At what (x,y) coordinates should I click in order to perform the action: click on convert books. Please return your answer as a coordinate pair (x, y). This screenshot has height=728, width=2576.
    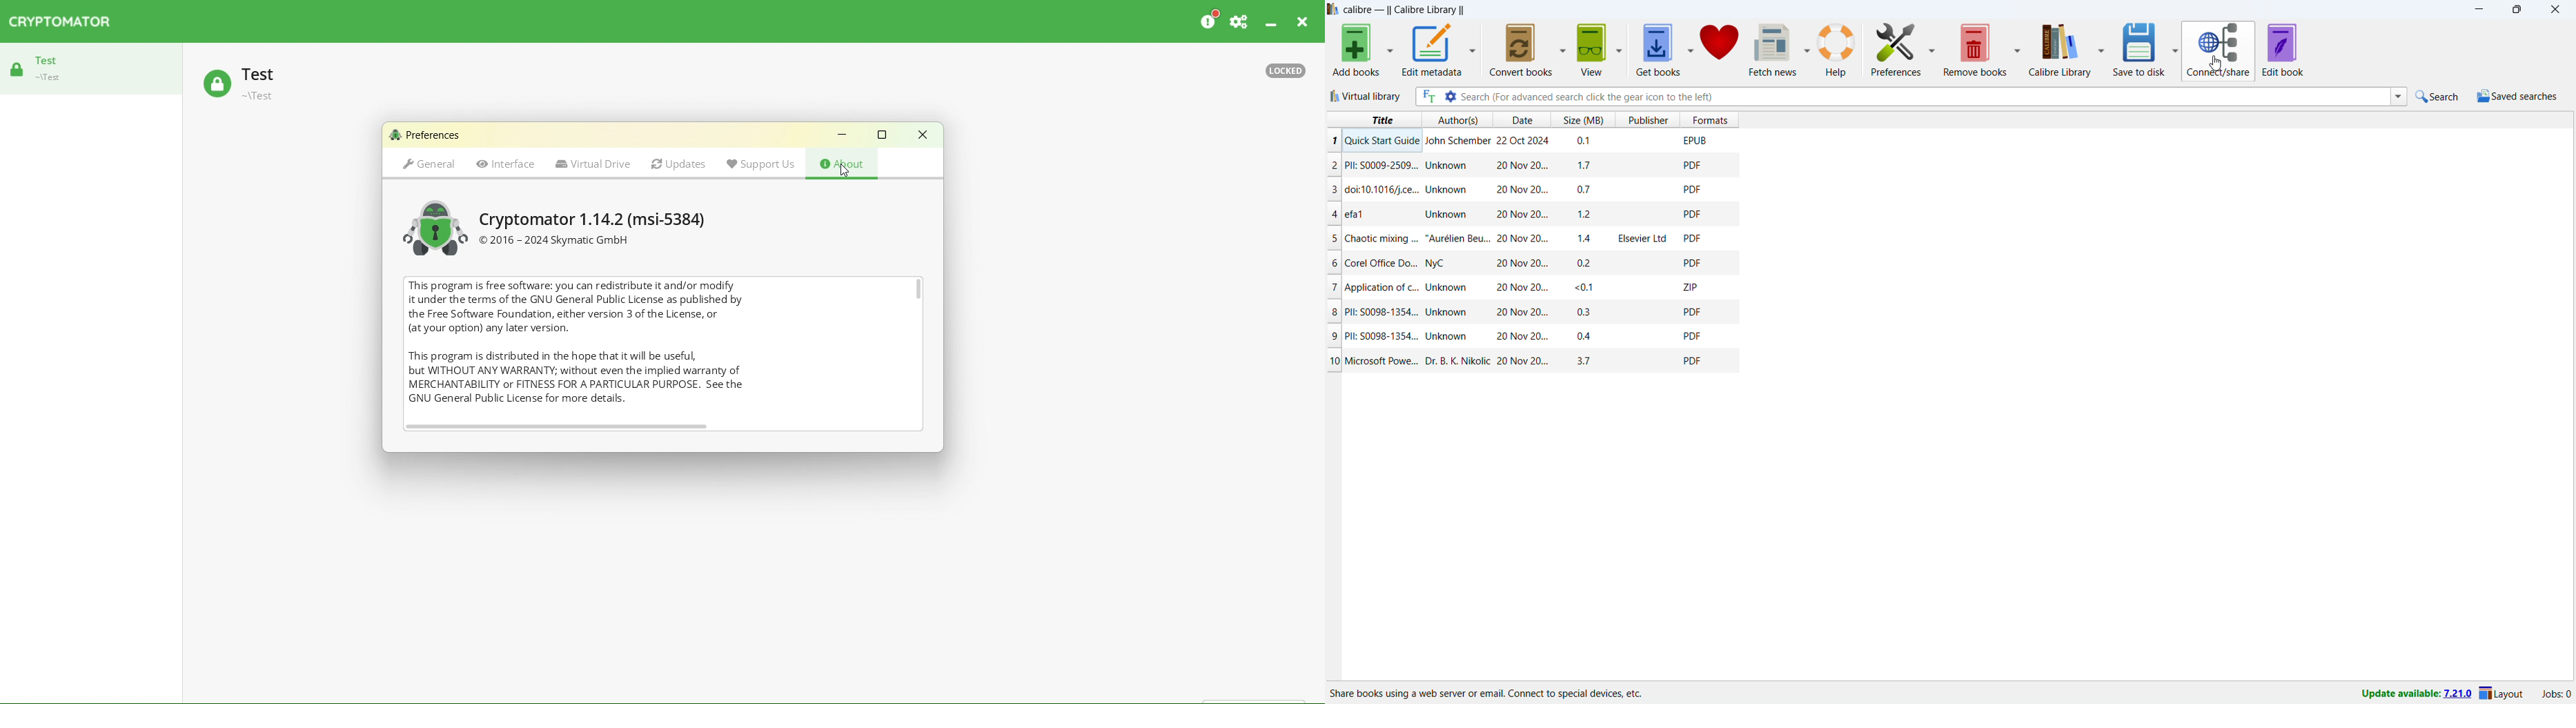
    Looking at the image, I should click on (1520, 50).